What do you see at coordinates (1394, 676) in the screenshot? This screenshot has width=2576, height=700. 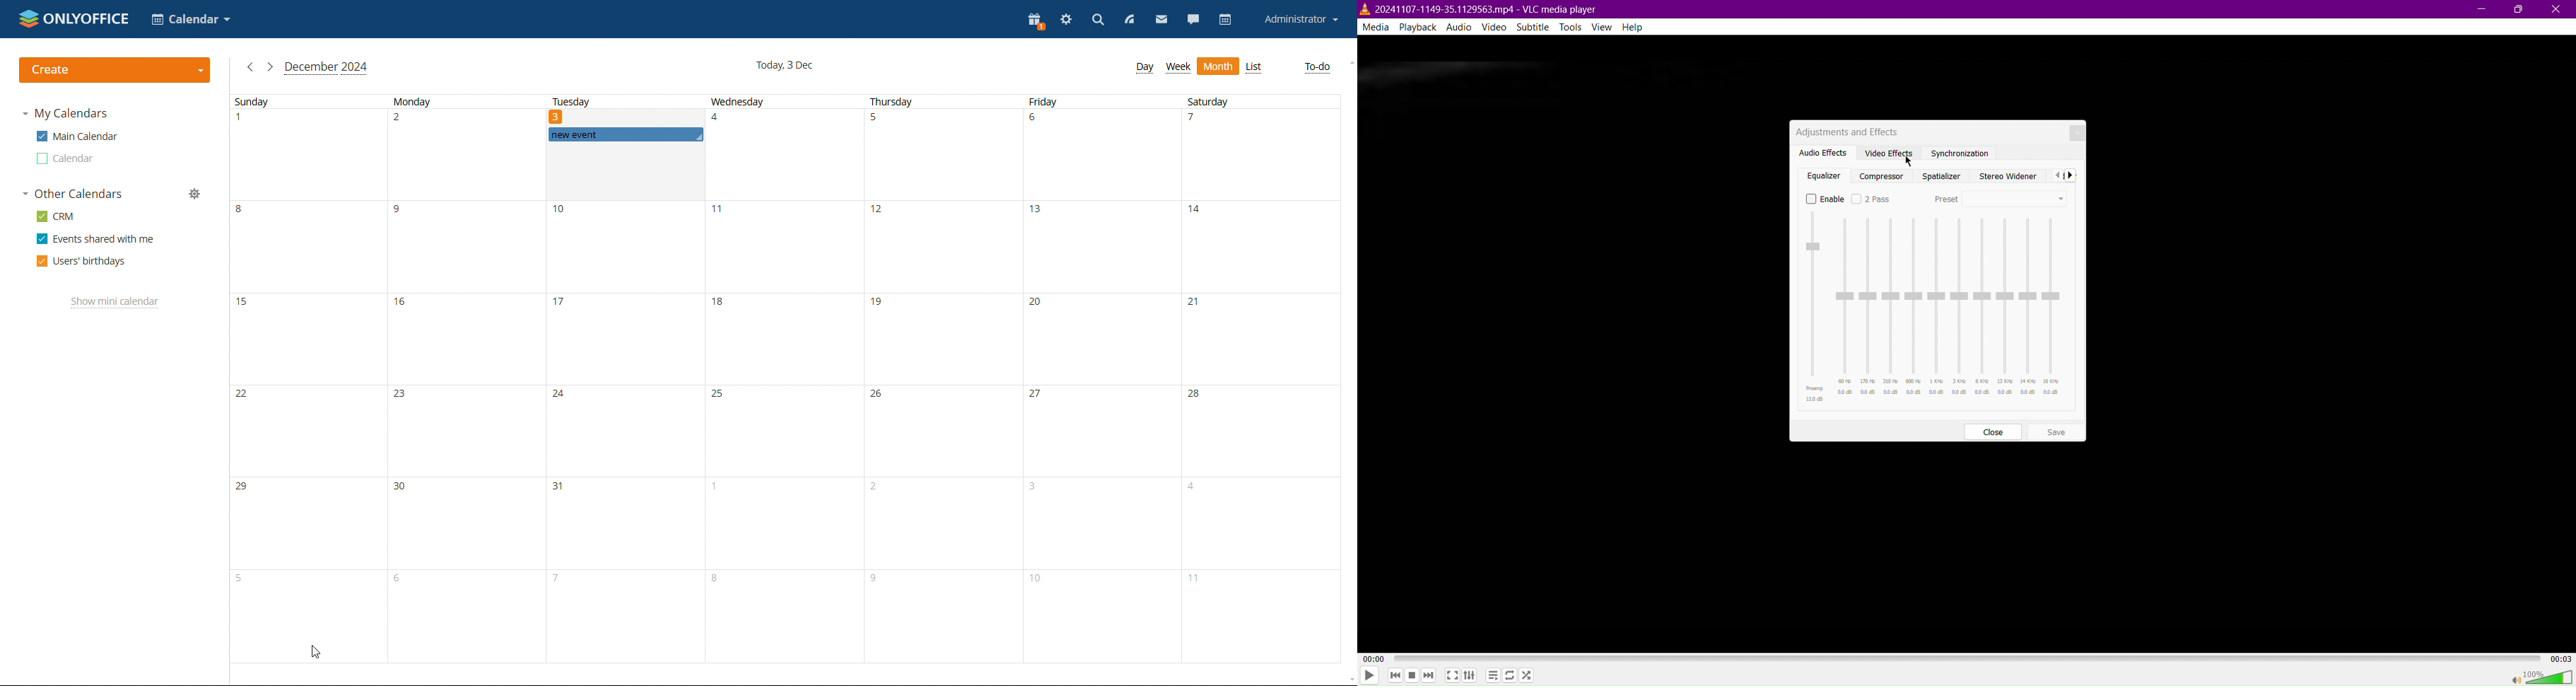 I see `Skip Back` at bounding box center [1394, 676].